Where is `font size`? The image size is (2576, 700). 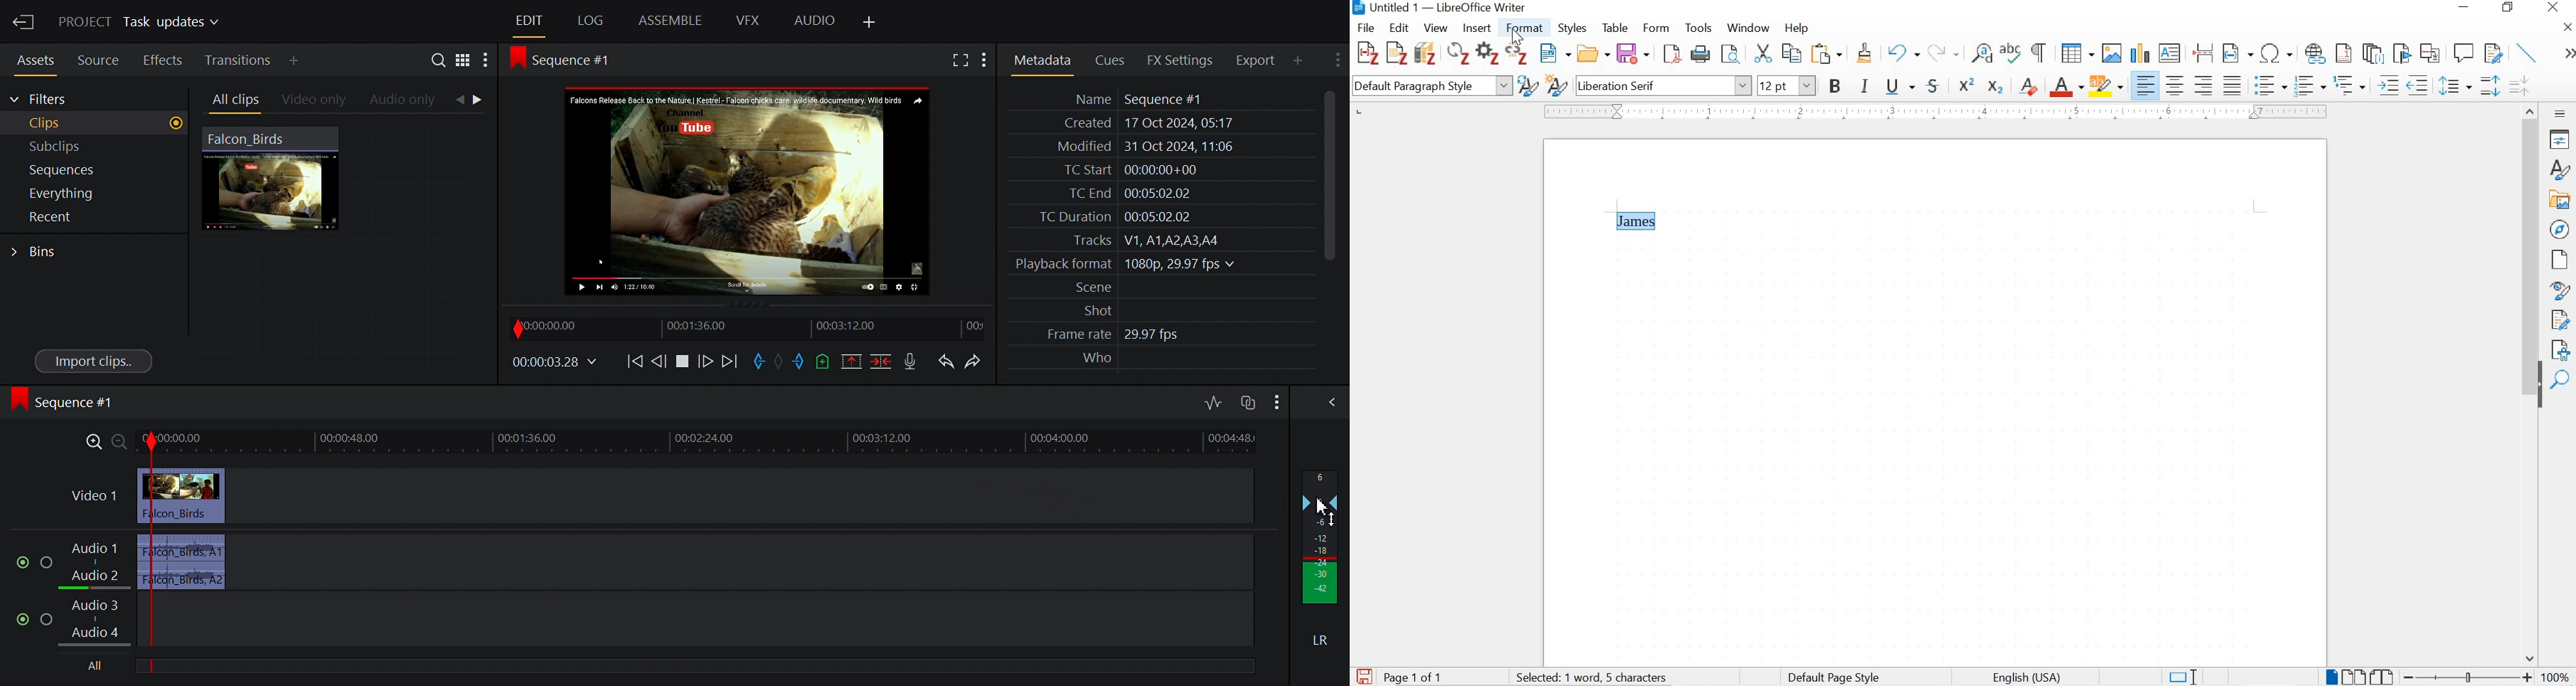 font size is located at coordinates (1787, 85).